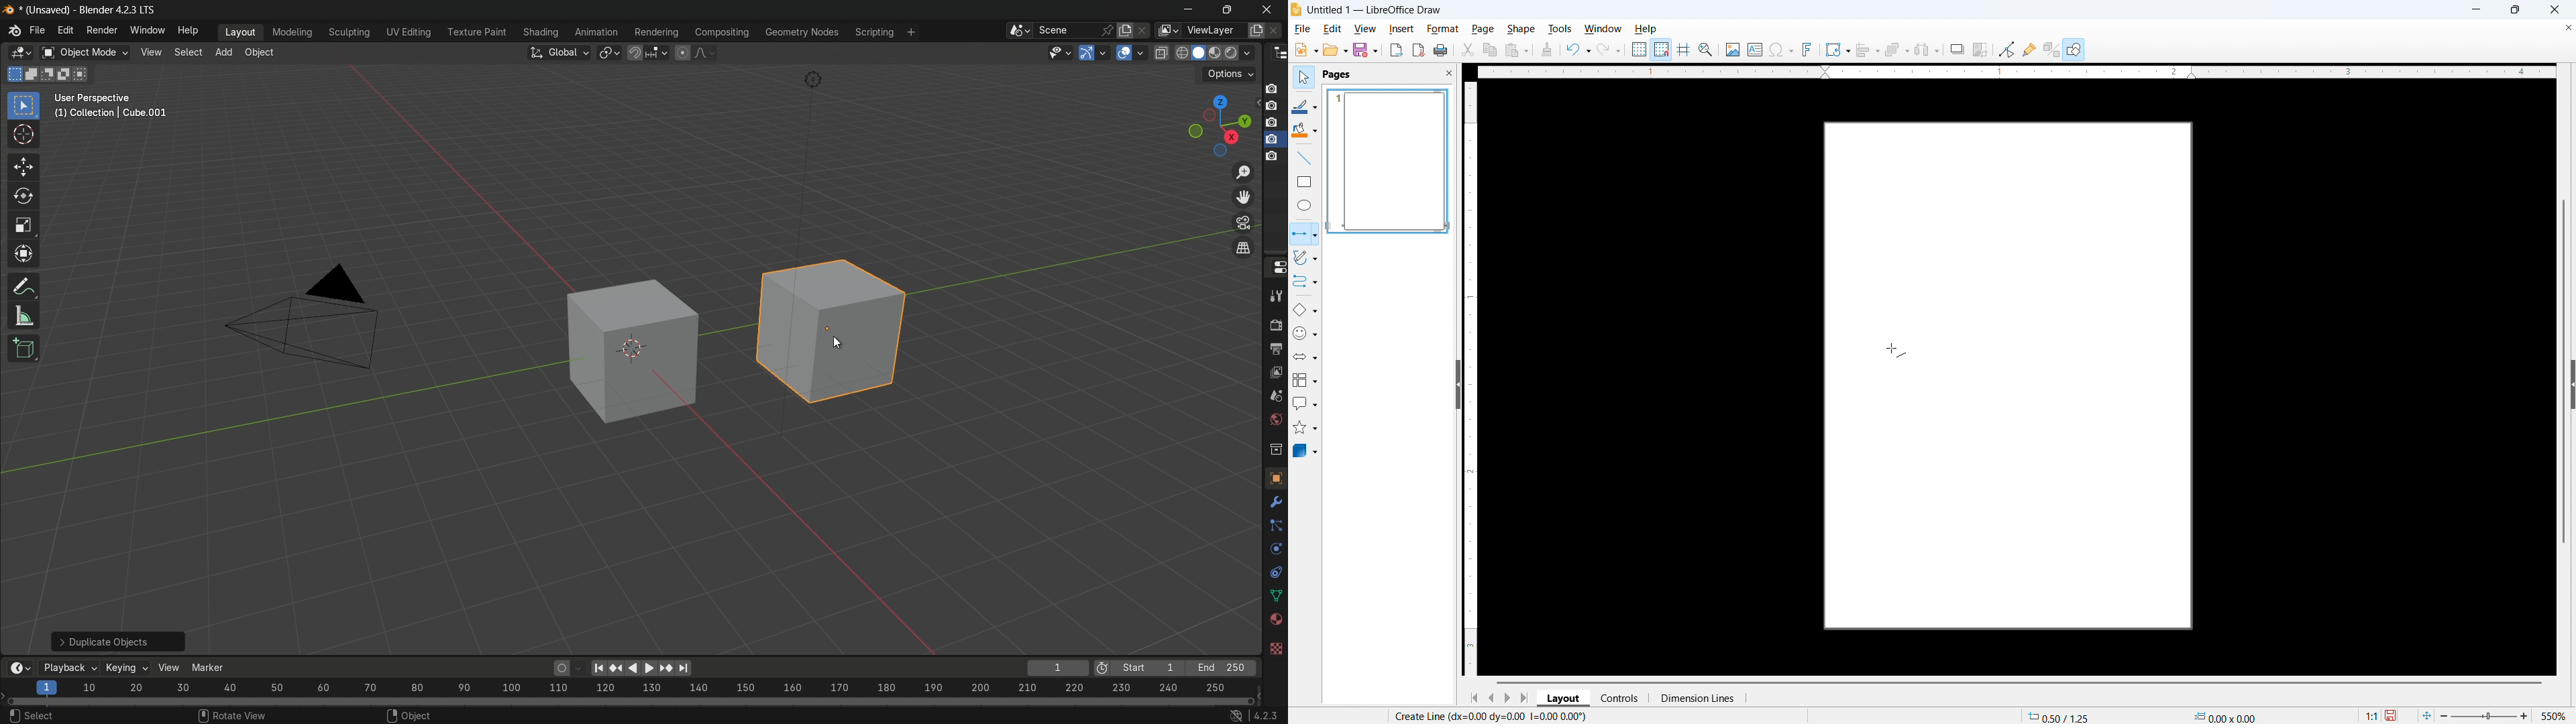 This screenshot has width=2576, height=728. I want to click on Logo , so click(1297, 9).